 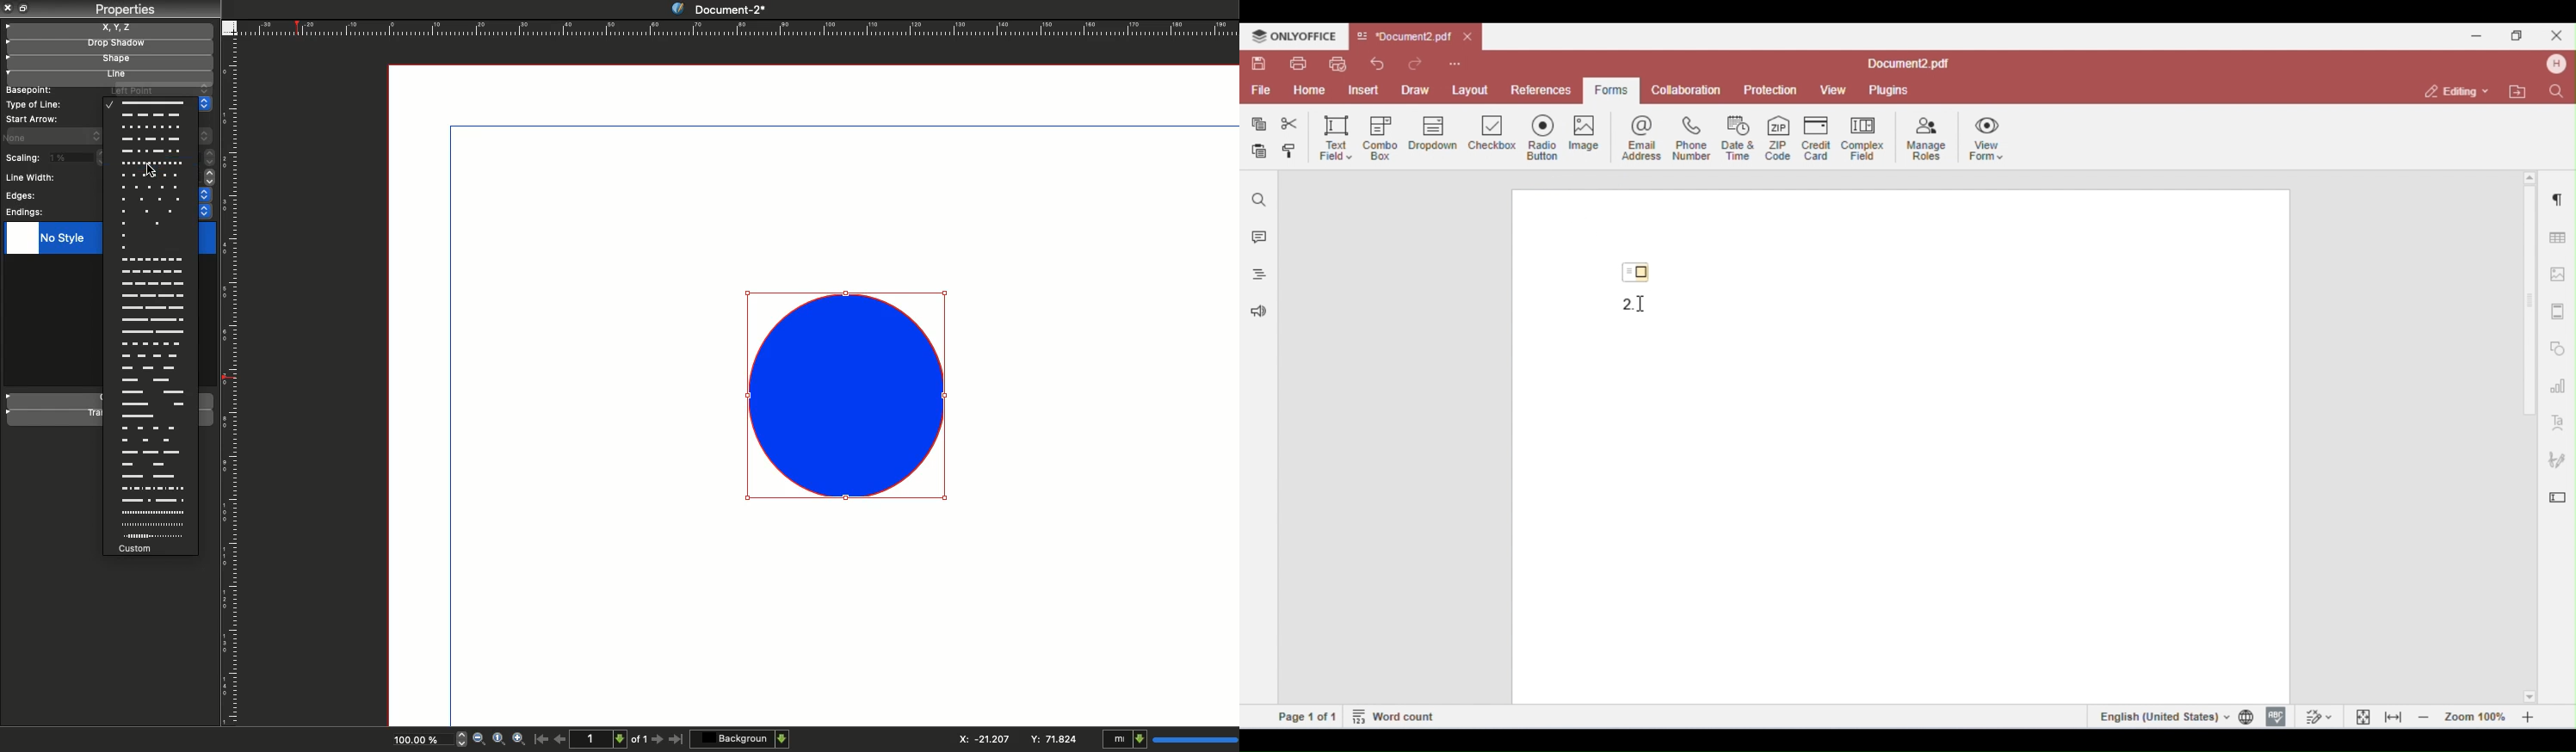 I want to click on line option, so click(x=151, y=464).